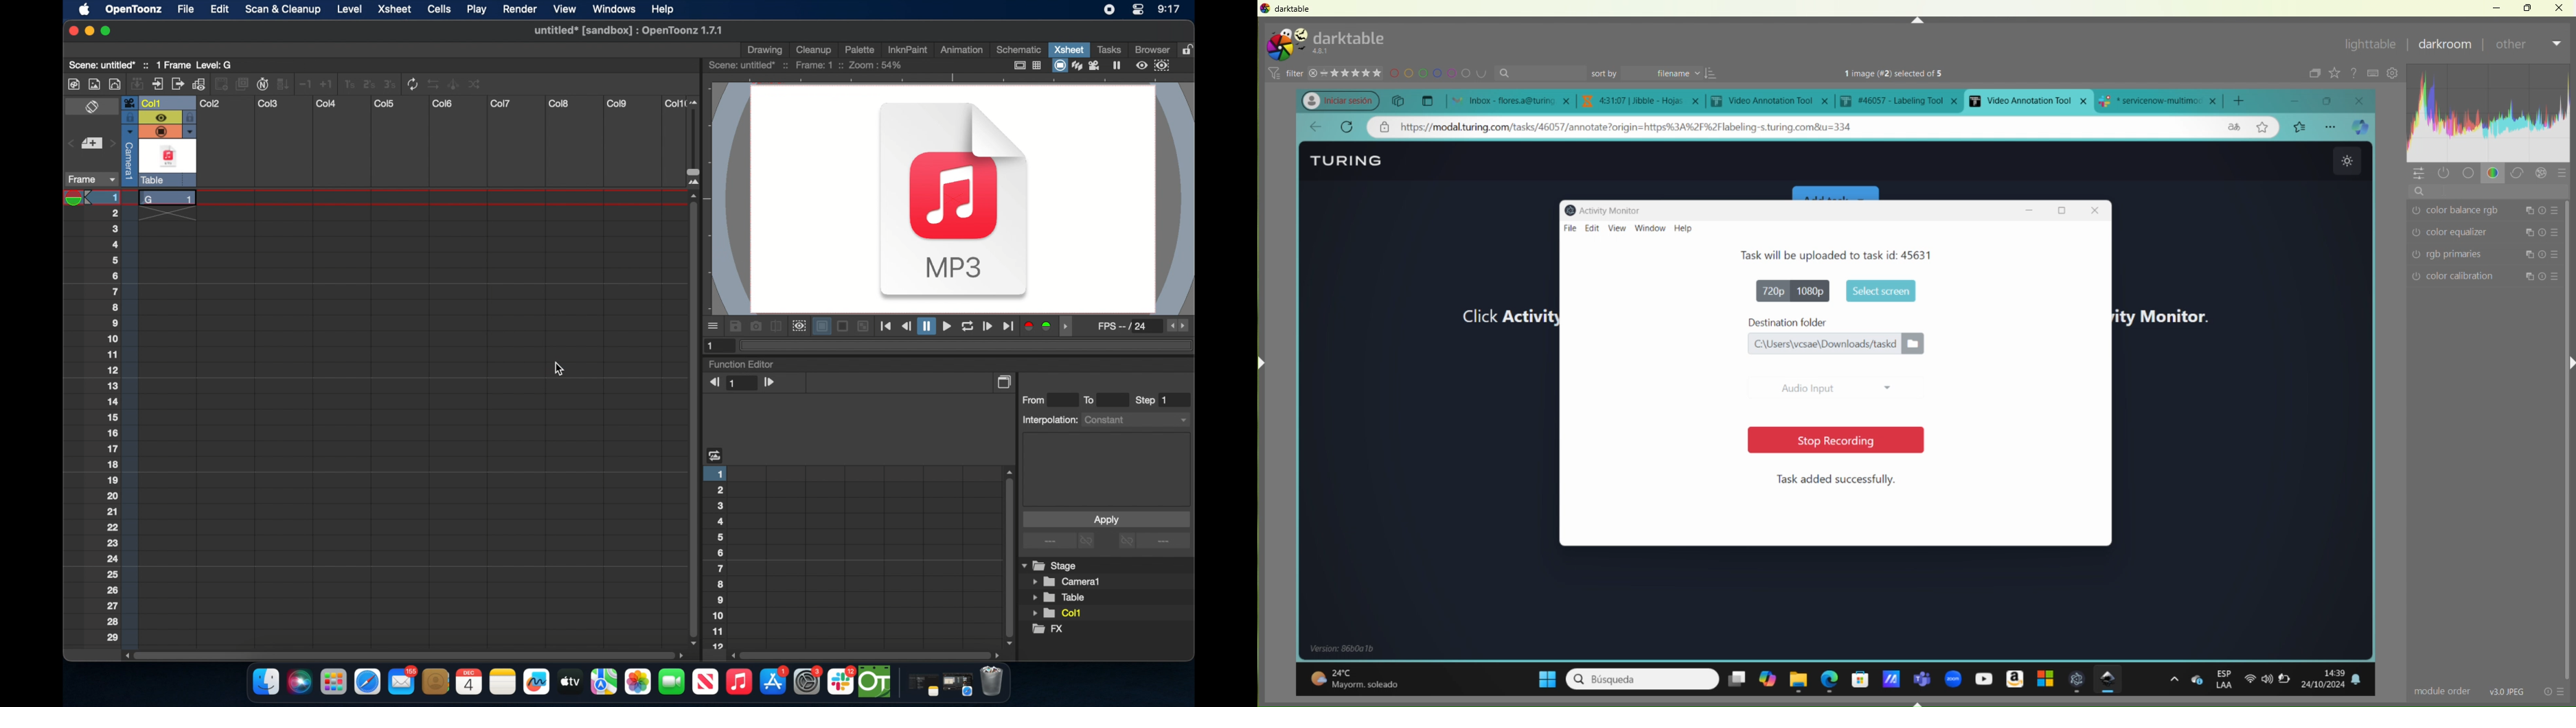 This screenshot has height=728, width=2576. Describe the element at coordinates (1496, 316) in the screenshot. I see `click activity` at that location.